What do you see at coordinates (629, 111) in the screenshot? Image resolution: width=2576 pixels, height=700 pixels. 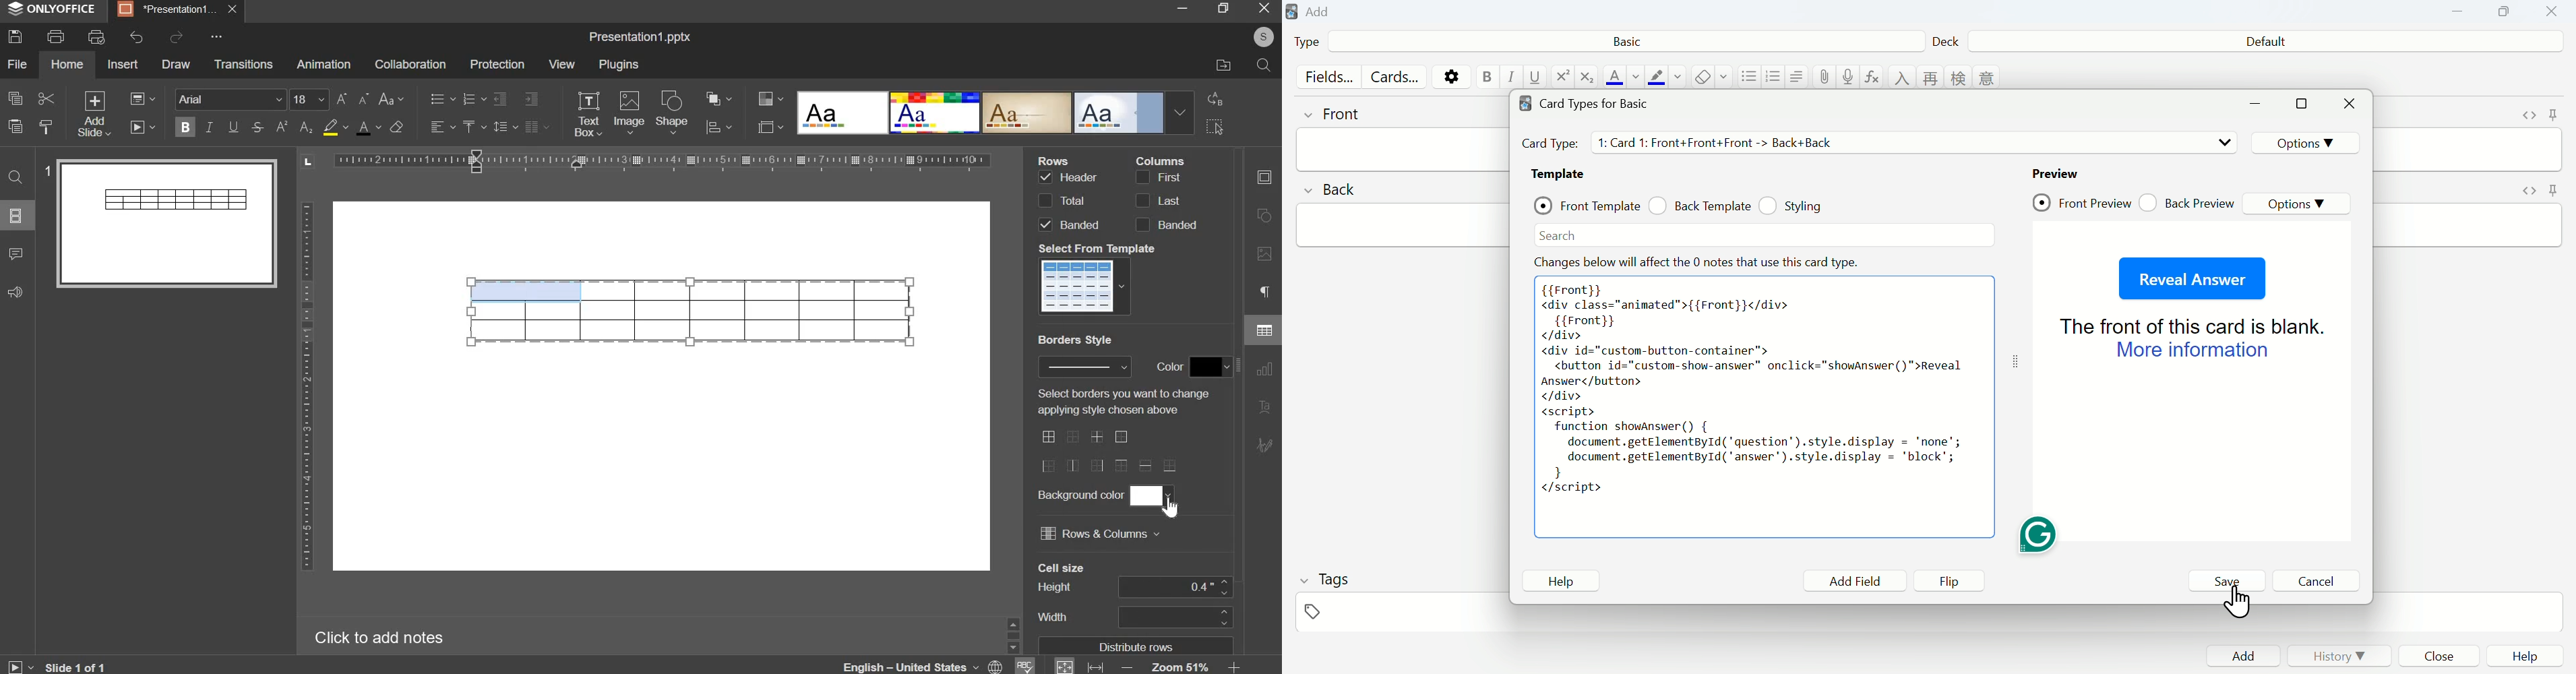 I see `image` at bounding box center [629, 111].